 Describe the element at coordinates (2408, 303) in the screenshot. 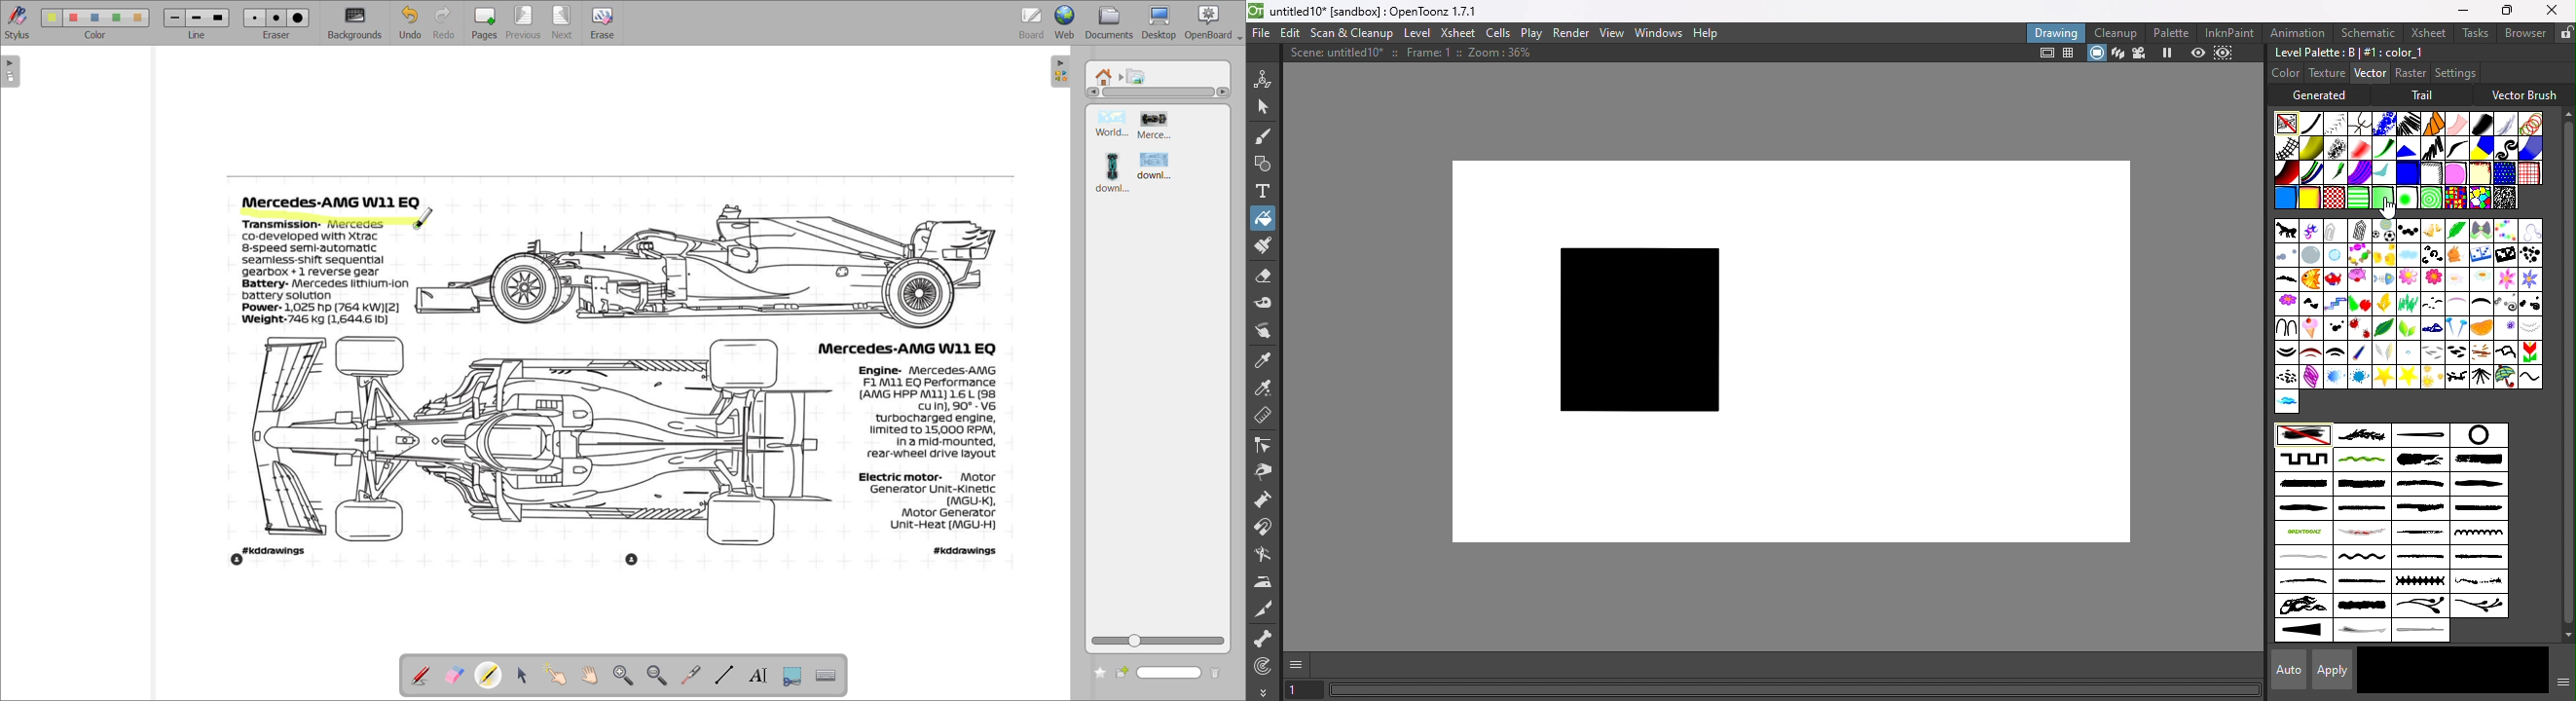

I see `grain` at that location.